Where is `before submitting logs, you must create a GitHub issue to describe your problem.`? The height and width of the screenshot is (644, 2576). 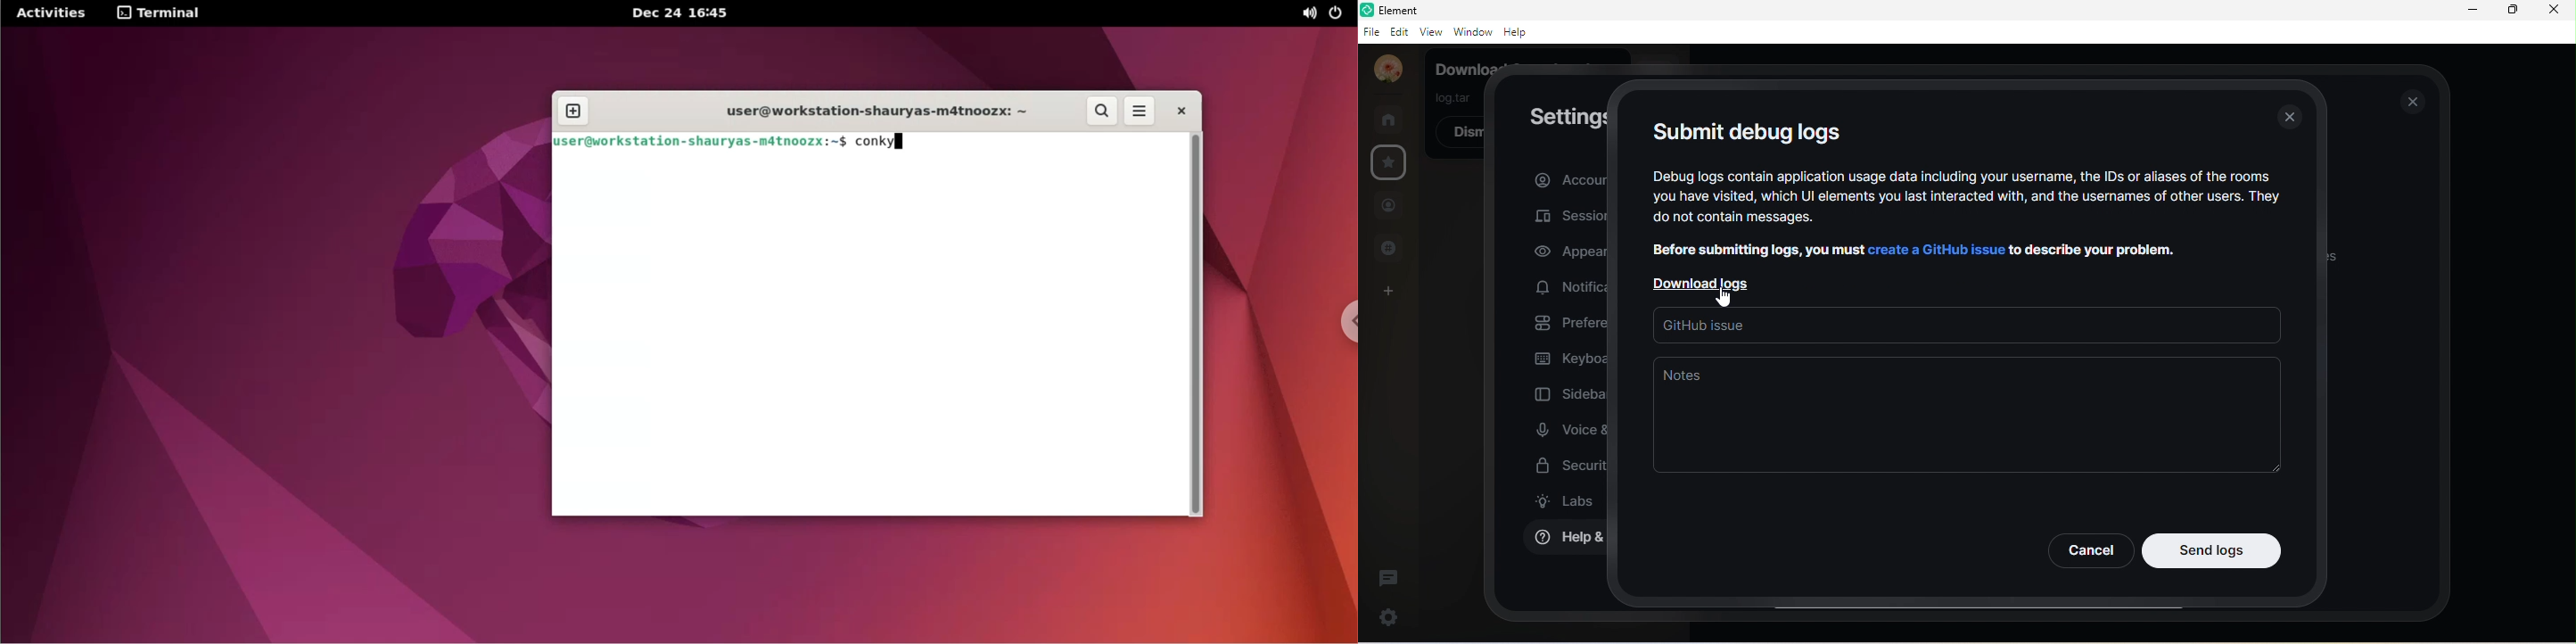
before submitting logs, you must create a GitHub issue to describe your problem. is located at coordinates (1913, 248).